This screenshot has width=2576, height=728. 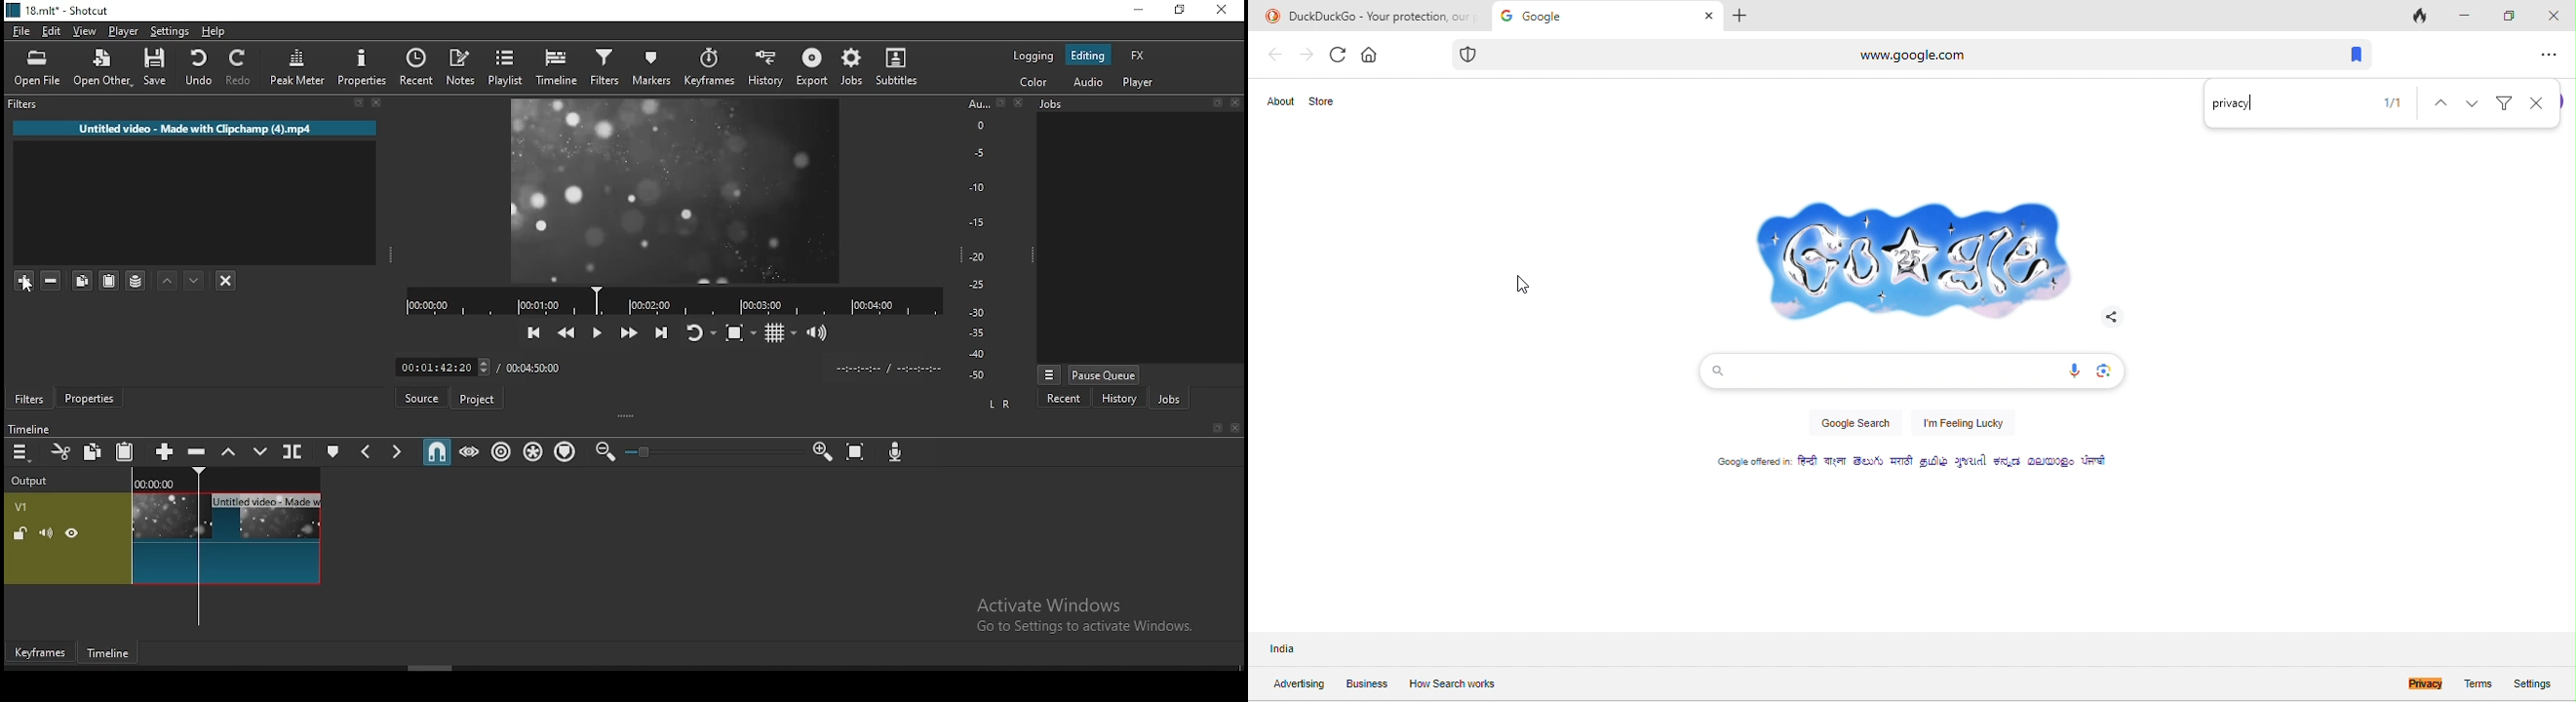 What do you see at coordinates (57, 11) in the screenshot?
I see `icon and file name` at bounding box center [57, 11].